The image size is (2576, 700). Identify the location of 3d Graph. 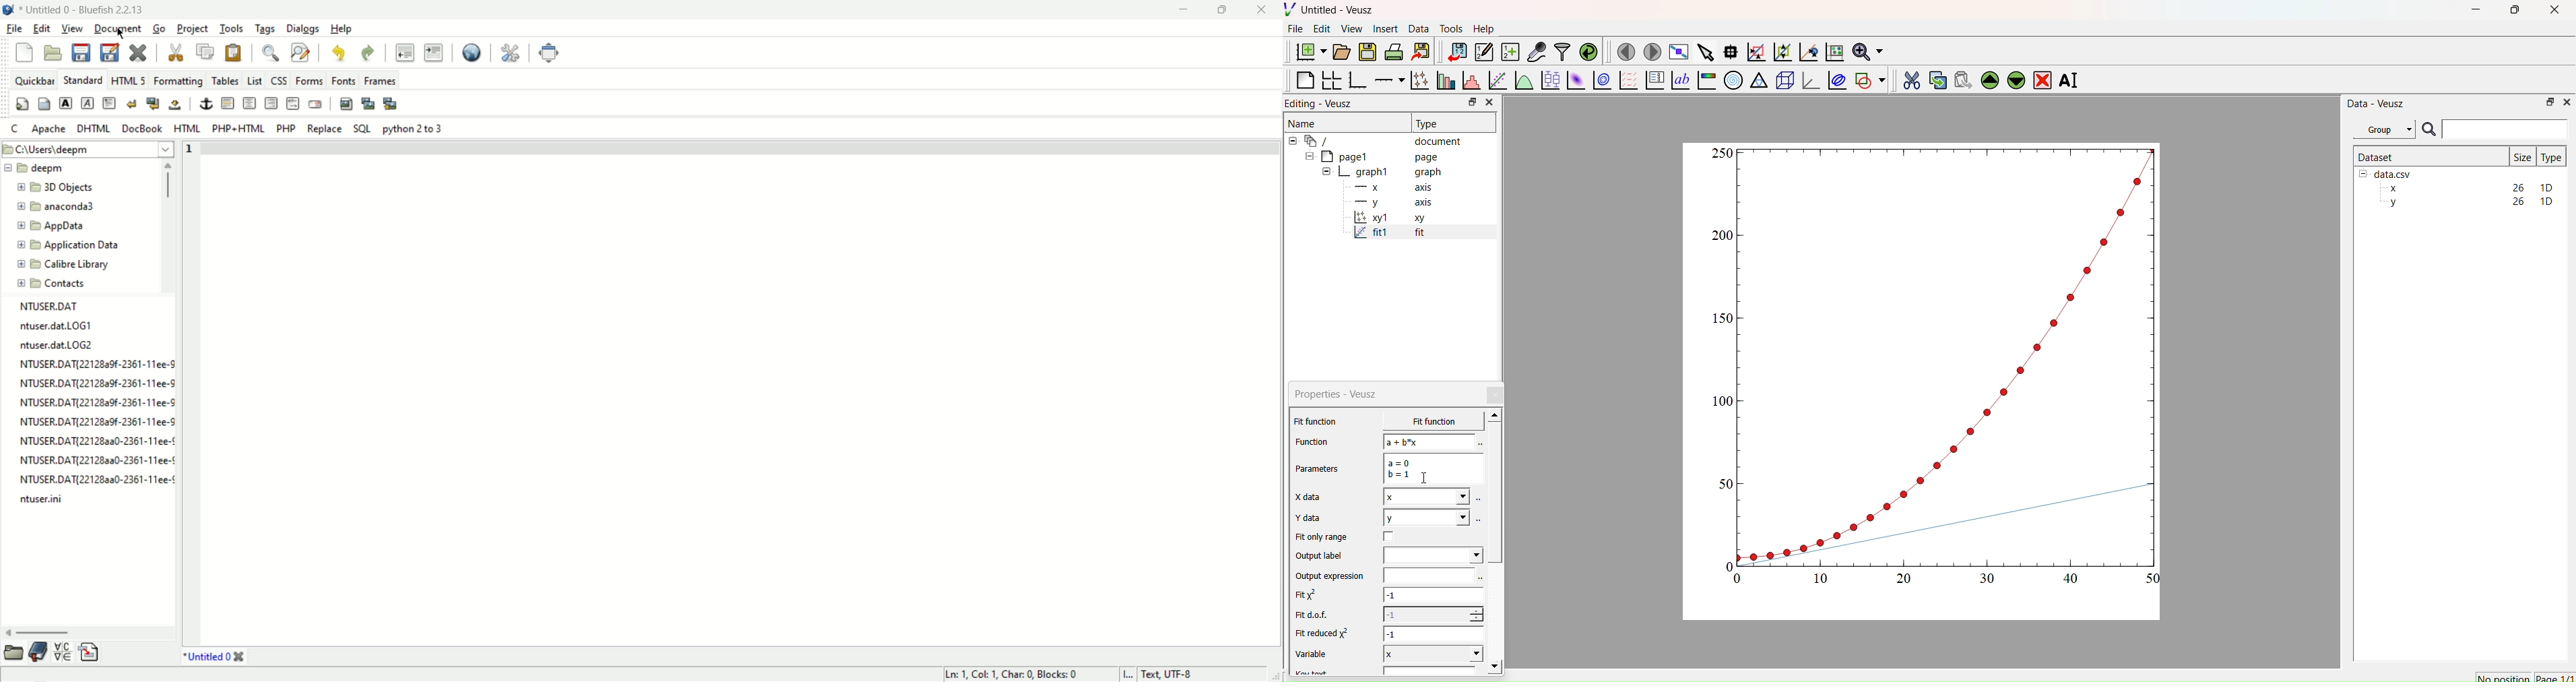
(1808, 80).